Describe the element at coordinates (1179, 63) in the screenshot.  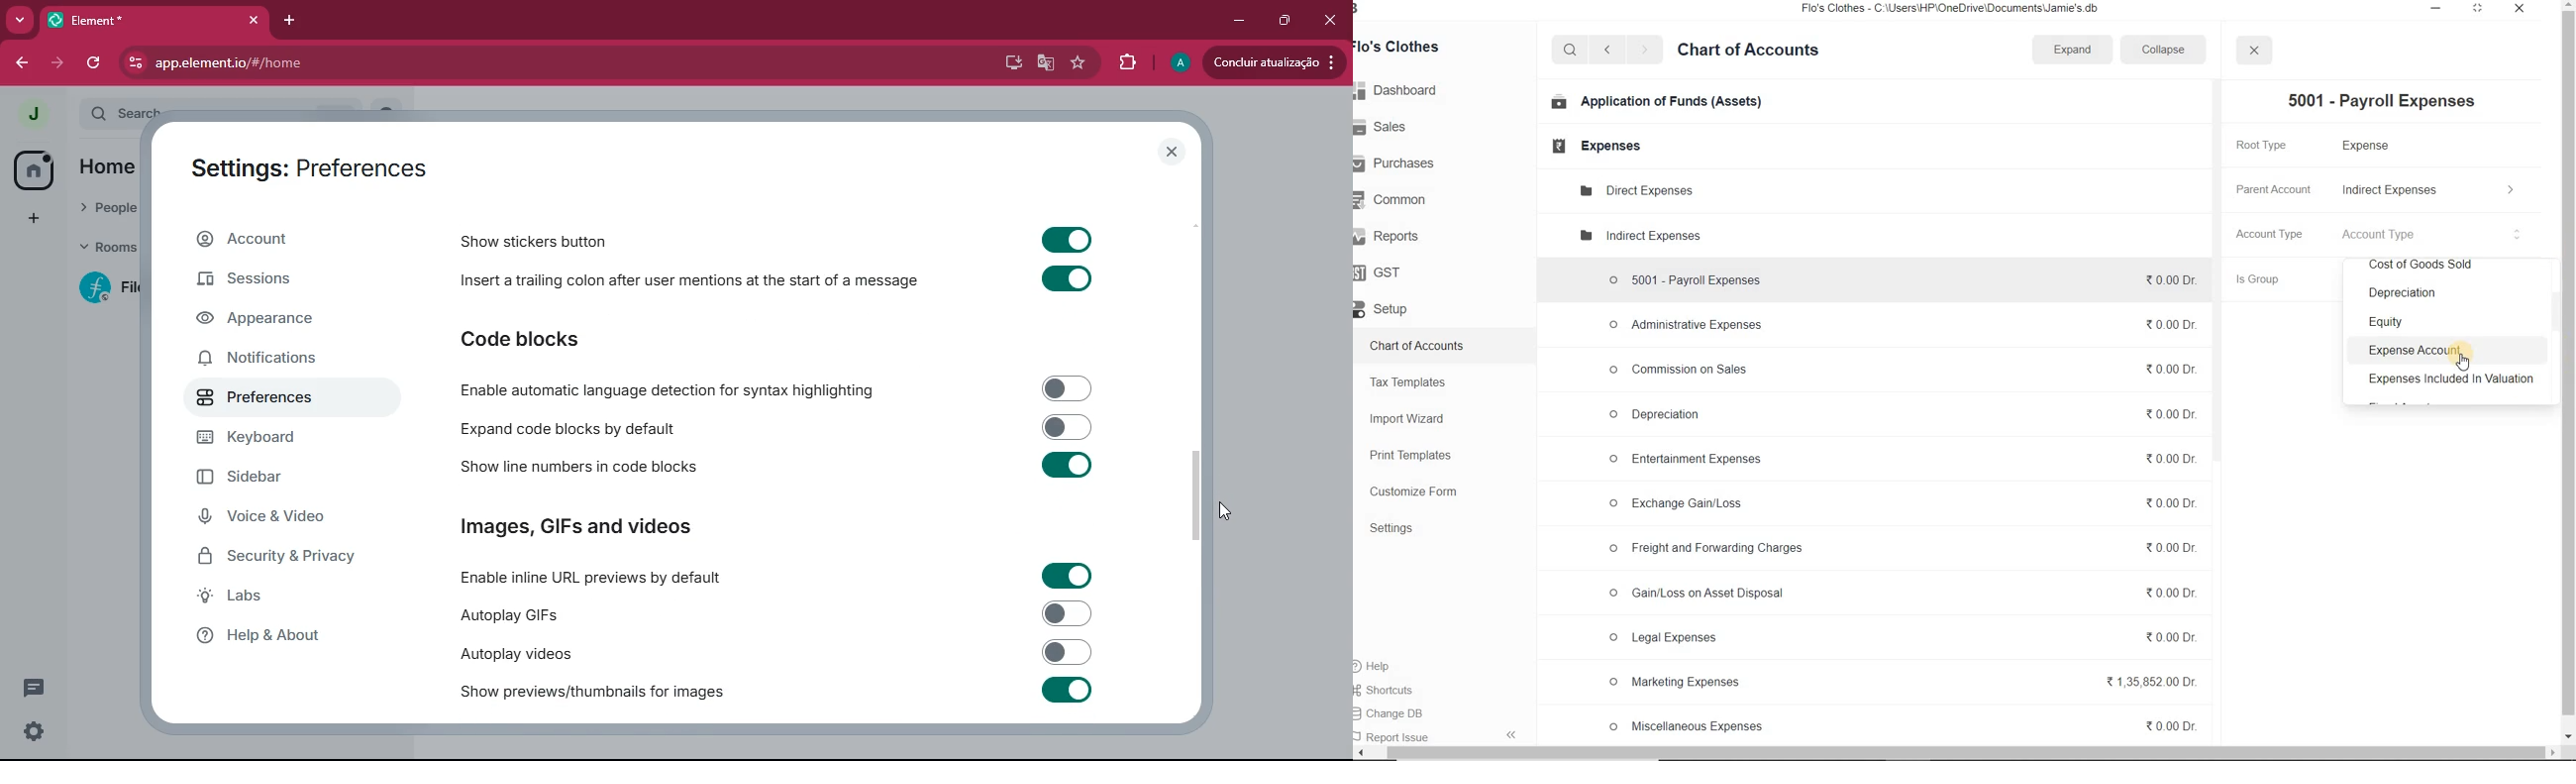
I see `profile picture` at that location.